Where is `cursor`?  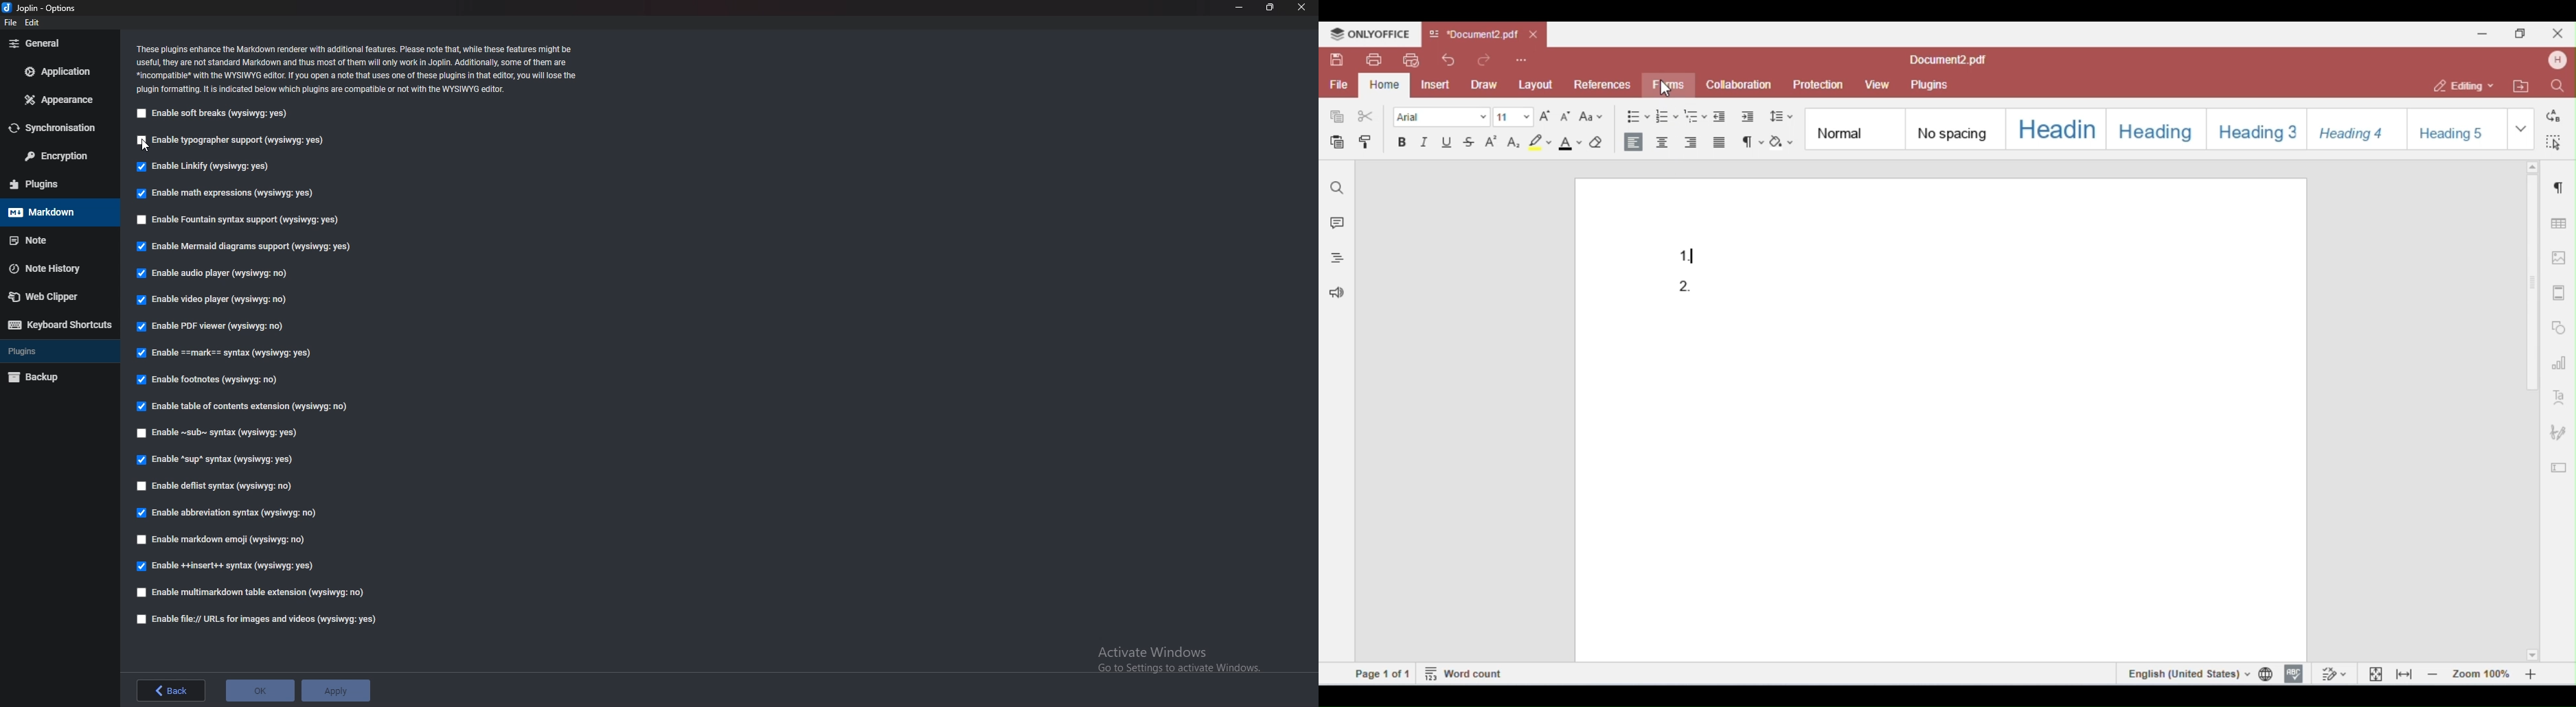 cursor is located at coordinates (144, 144).